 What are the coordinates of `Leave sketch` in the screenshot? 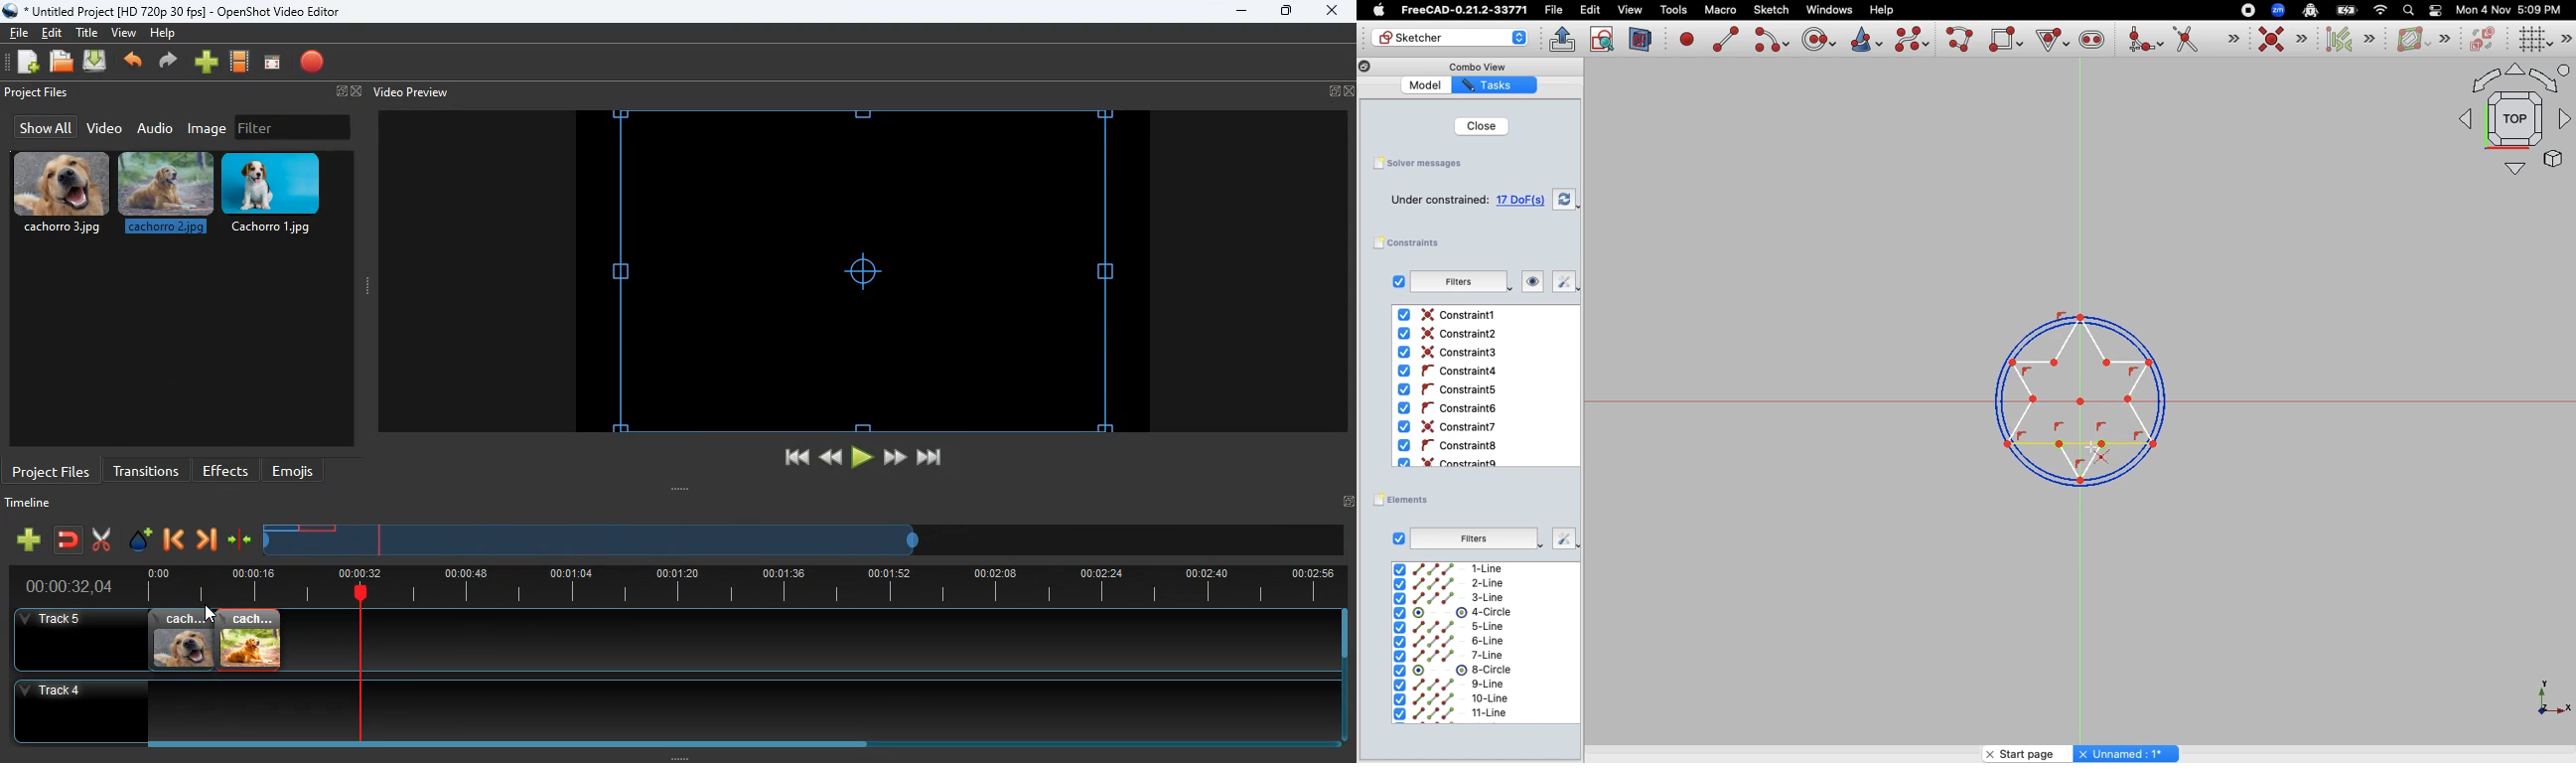 It's located at (1563, 39).